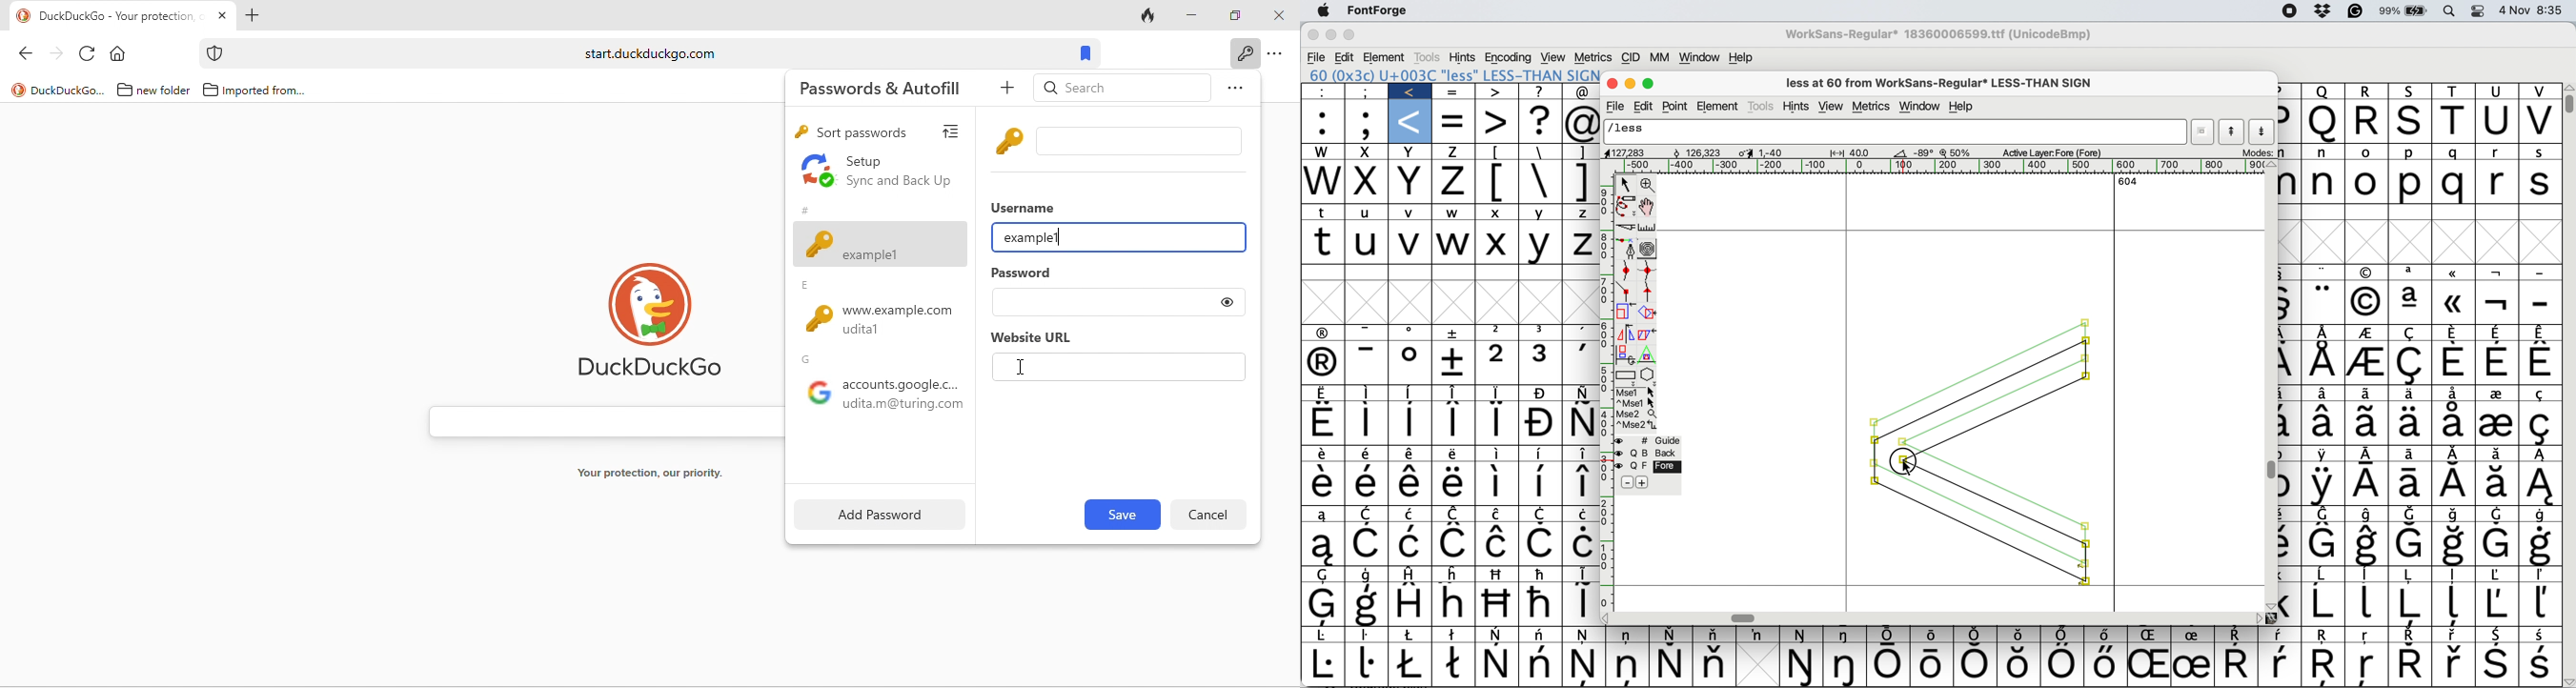  I want to click on view, so click(950, 131).